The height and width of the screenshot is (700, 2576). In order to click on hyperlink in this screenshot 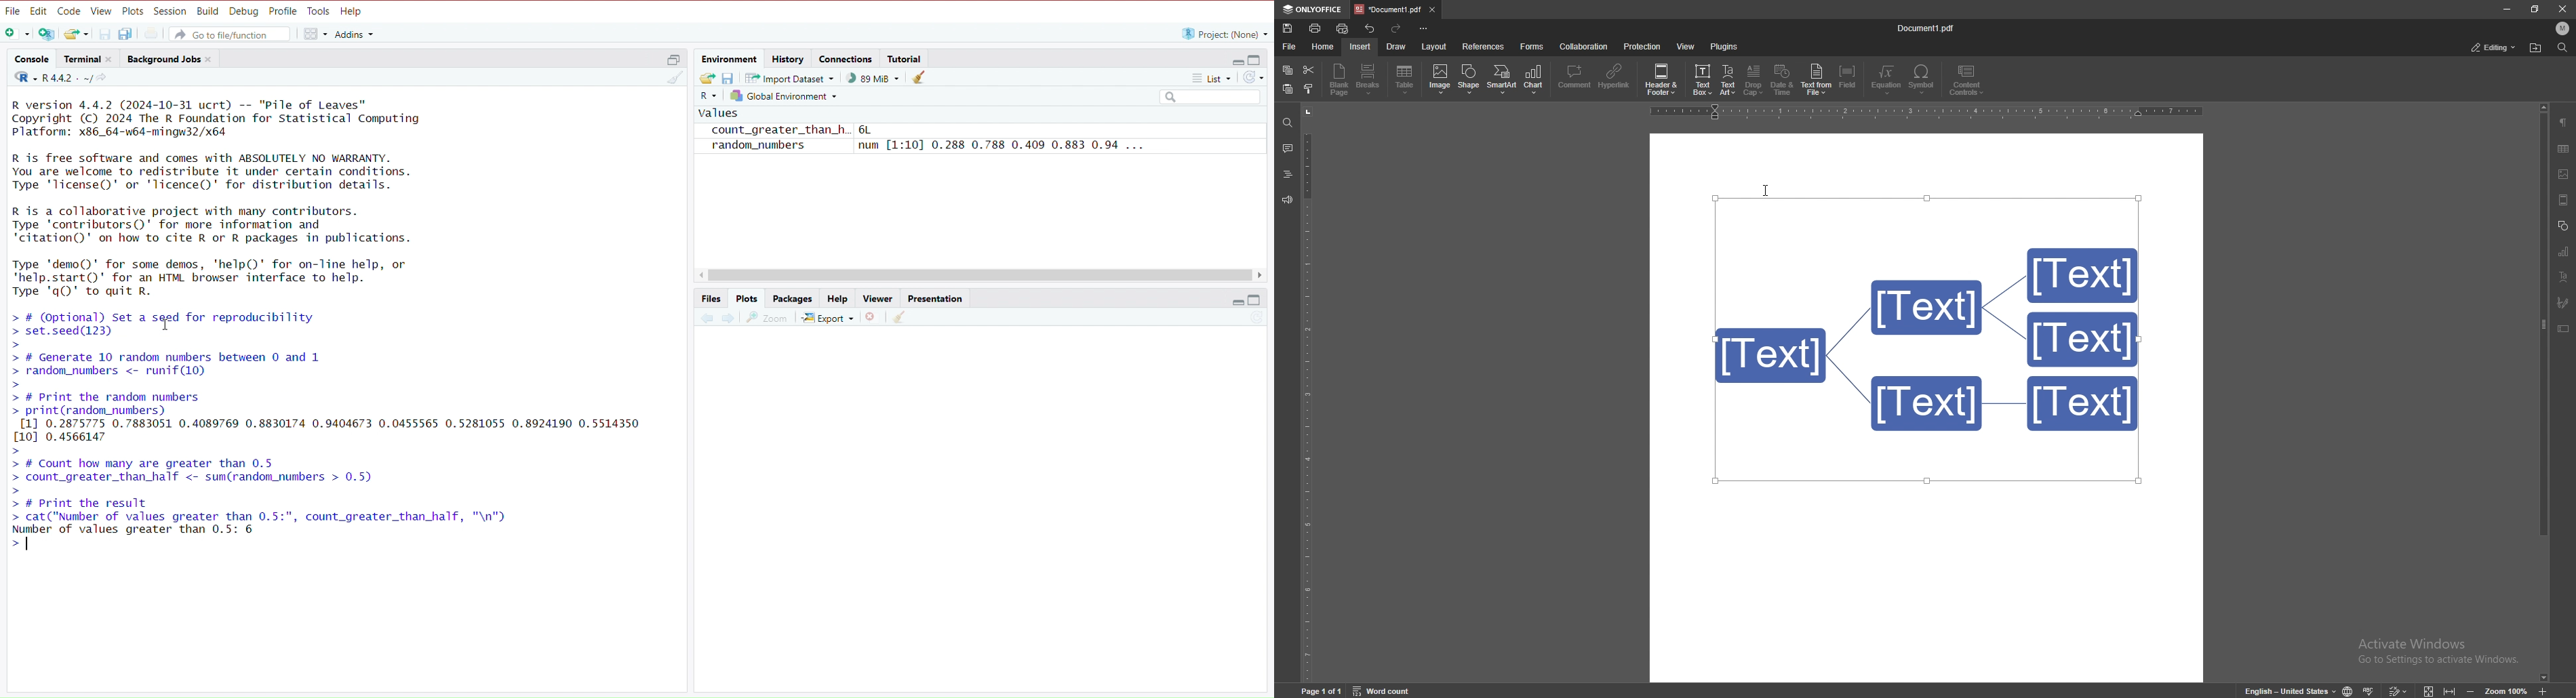, I will do `click(1614, 78)`.